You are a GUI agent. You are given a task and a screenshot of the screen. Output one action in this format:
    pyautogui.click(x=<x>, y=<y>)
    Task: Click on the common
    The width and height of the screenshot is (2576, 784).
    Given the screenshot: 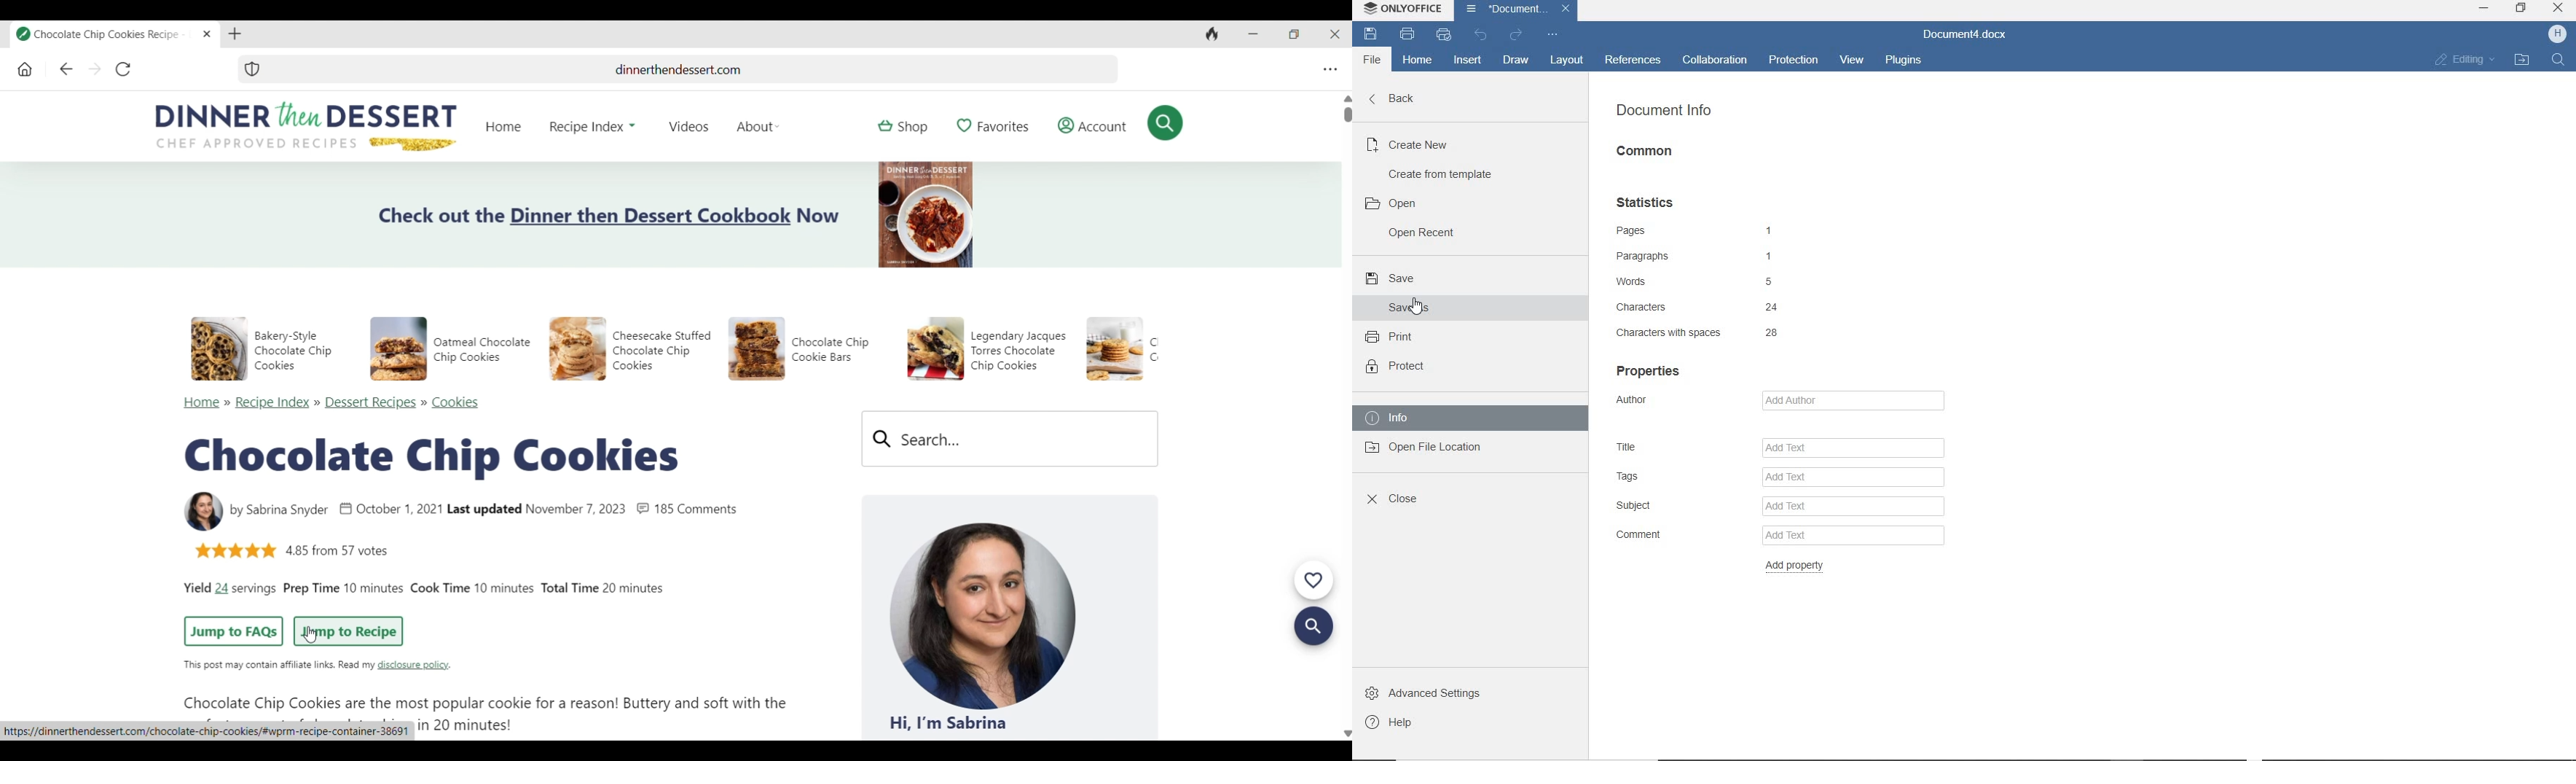 What is the action you would take?
    pyautogui.click(x=1646, y=151)
    